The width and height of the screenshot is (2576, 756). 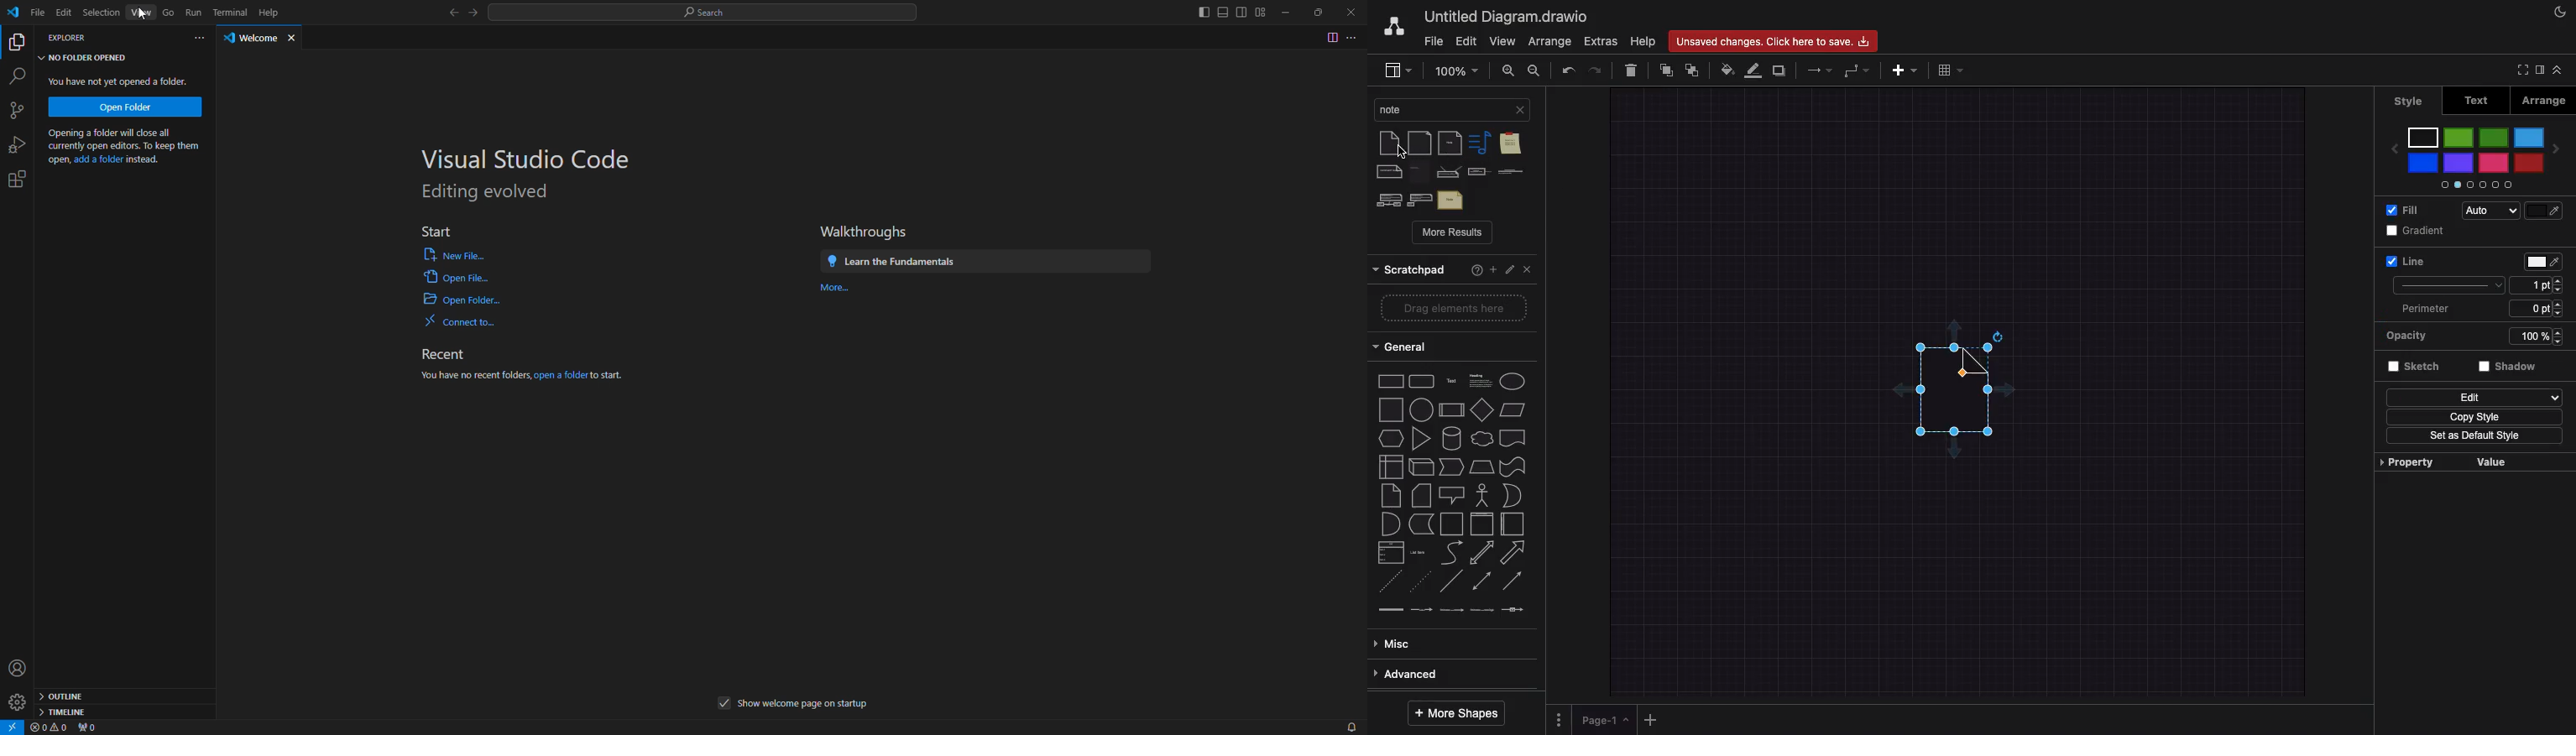 I want to click on red, so click(x=2529, y=162).